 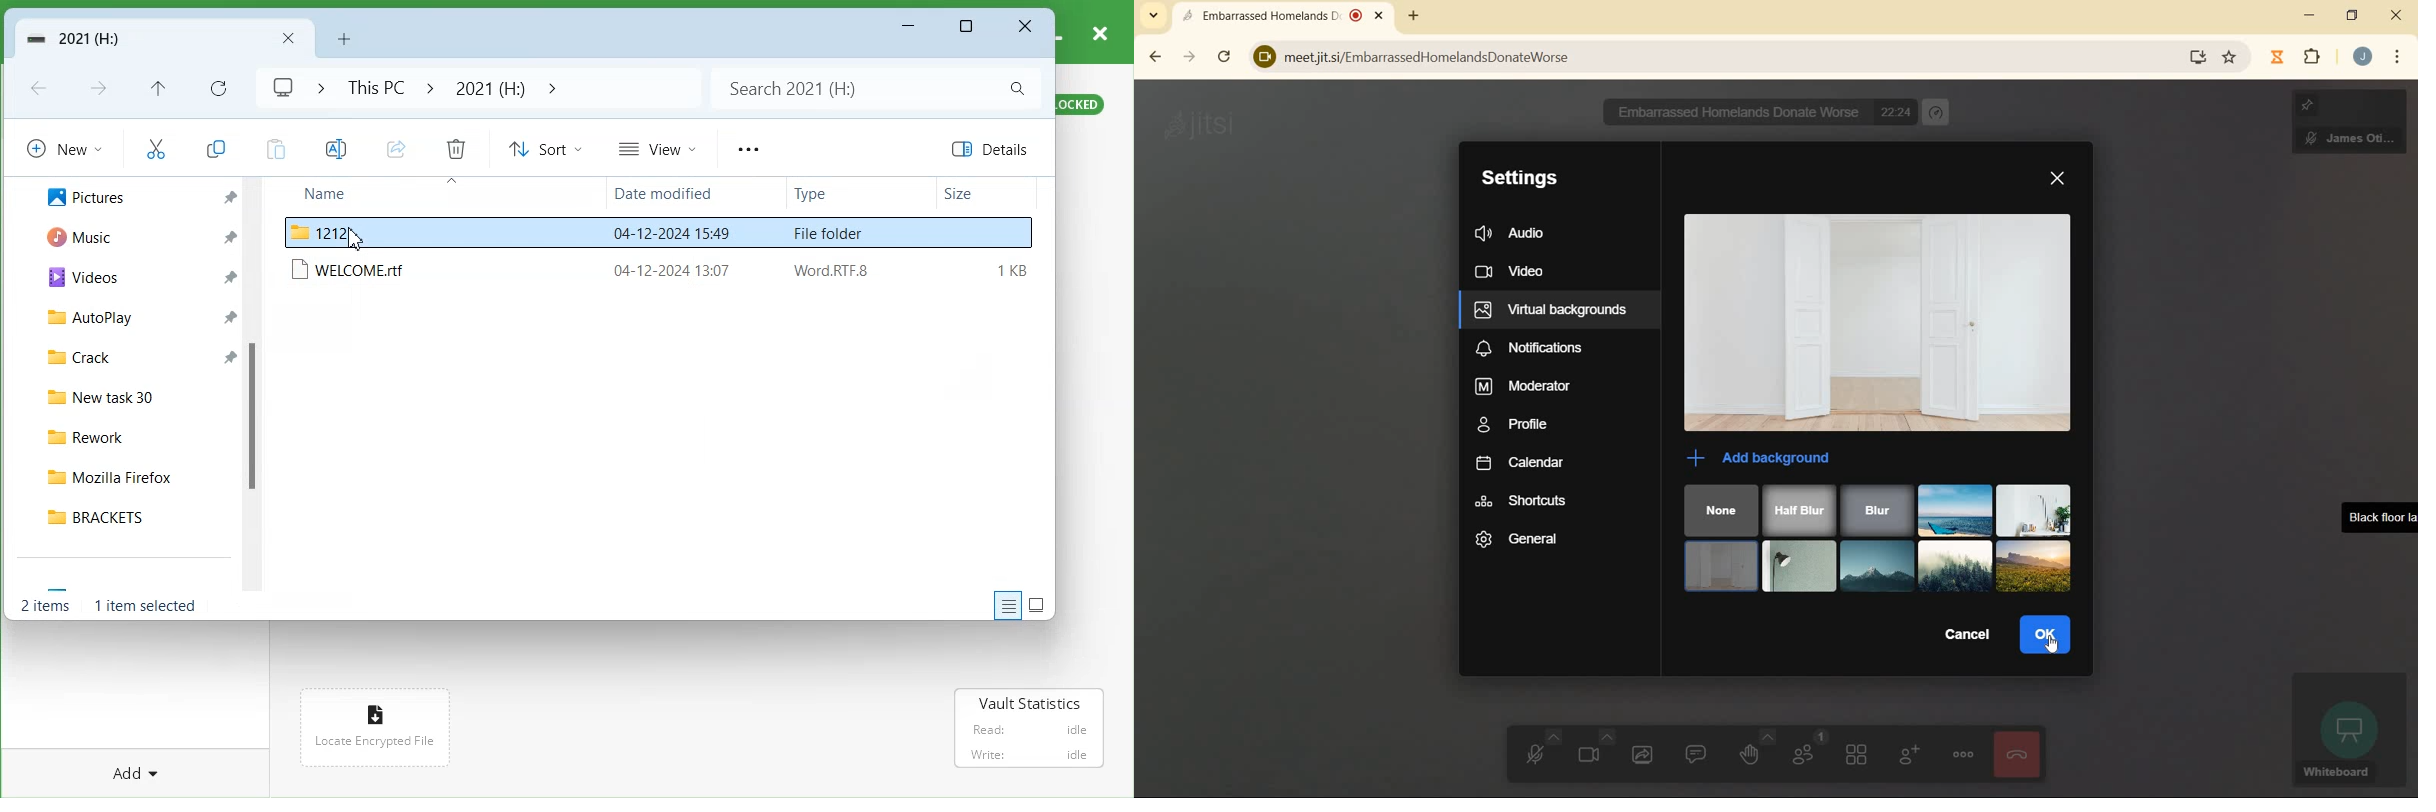 I want to click on View , so click(x=656, y=148).